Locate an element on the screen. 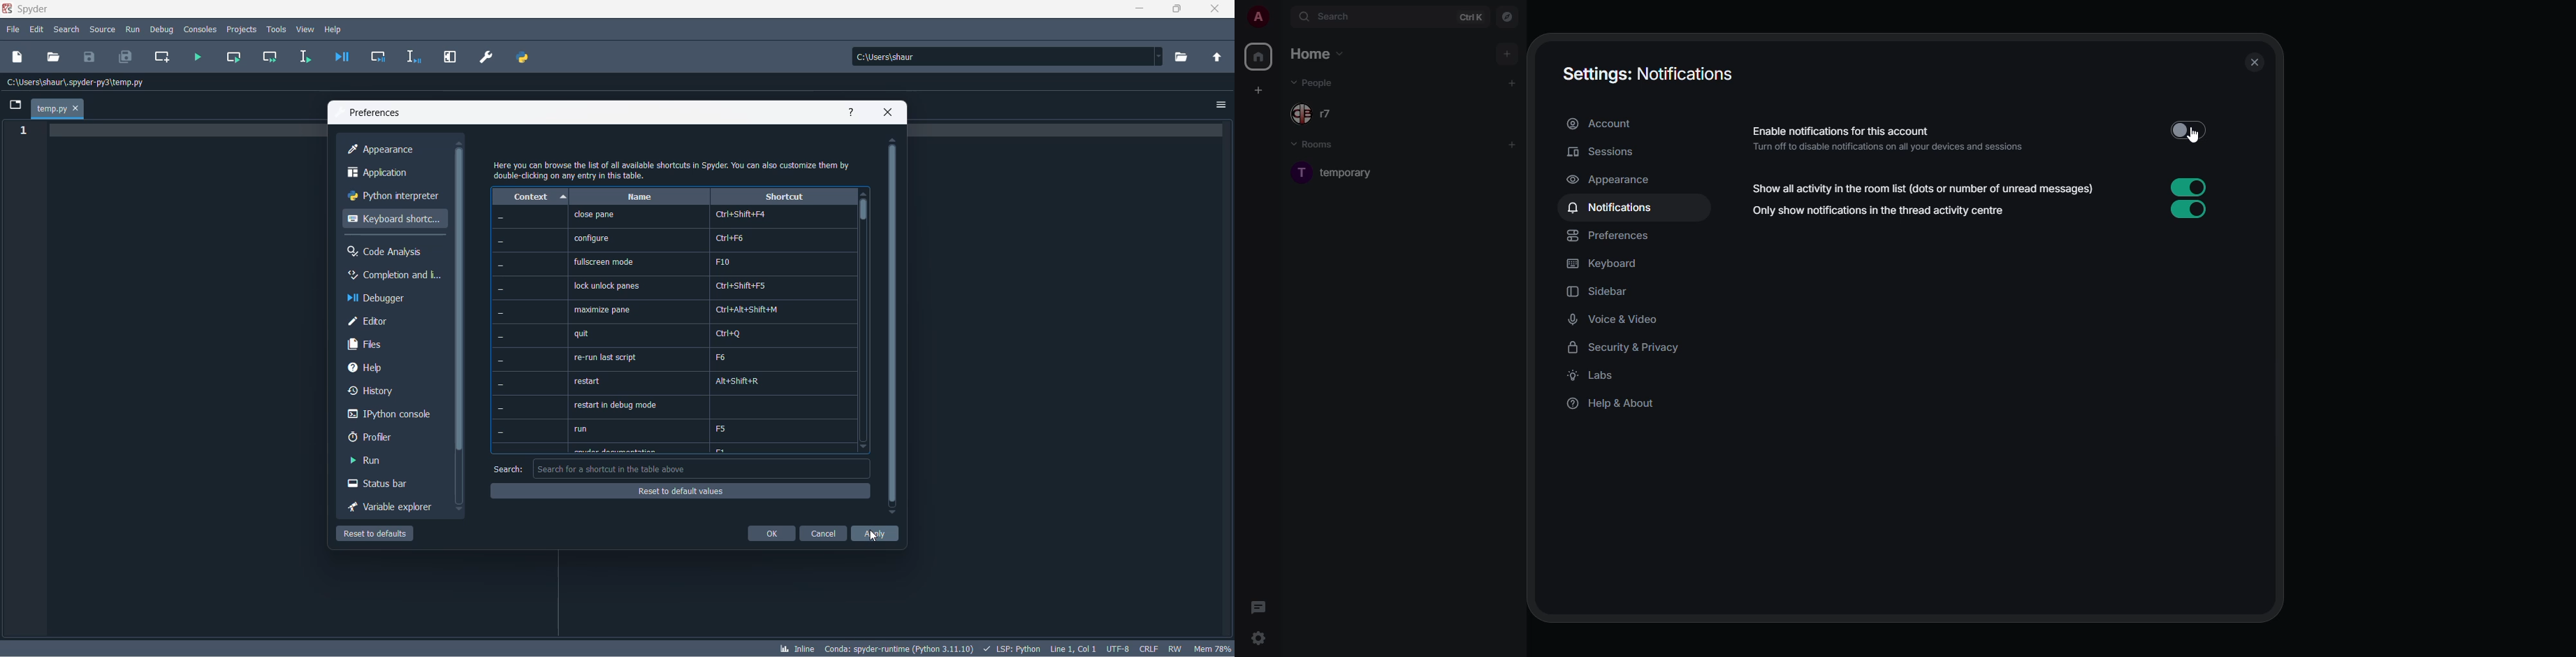 Image resolution: width=2576 pixels, height=672 pixels. threads is located at coordinates (1258, 607).